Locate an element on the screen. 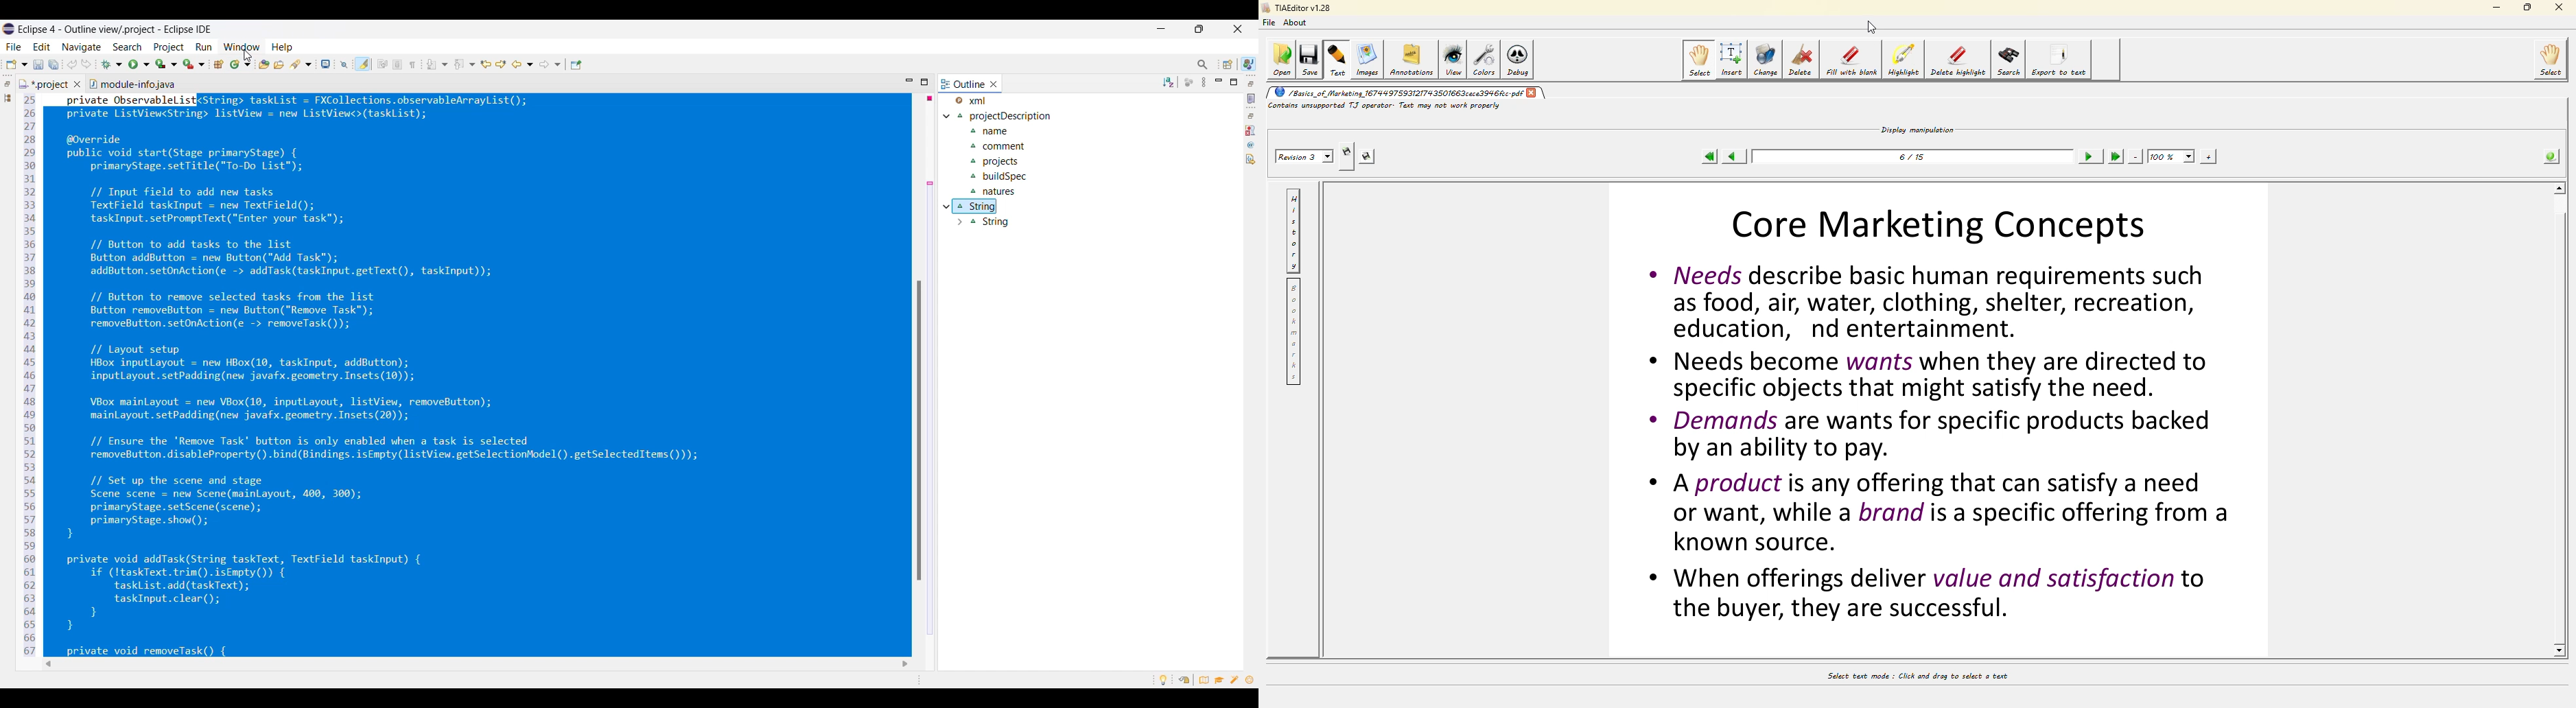 Image resolution: width=2576 pixels, height=728 pixels. Maximize is located at coordinates (1234, 82).